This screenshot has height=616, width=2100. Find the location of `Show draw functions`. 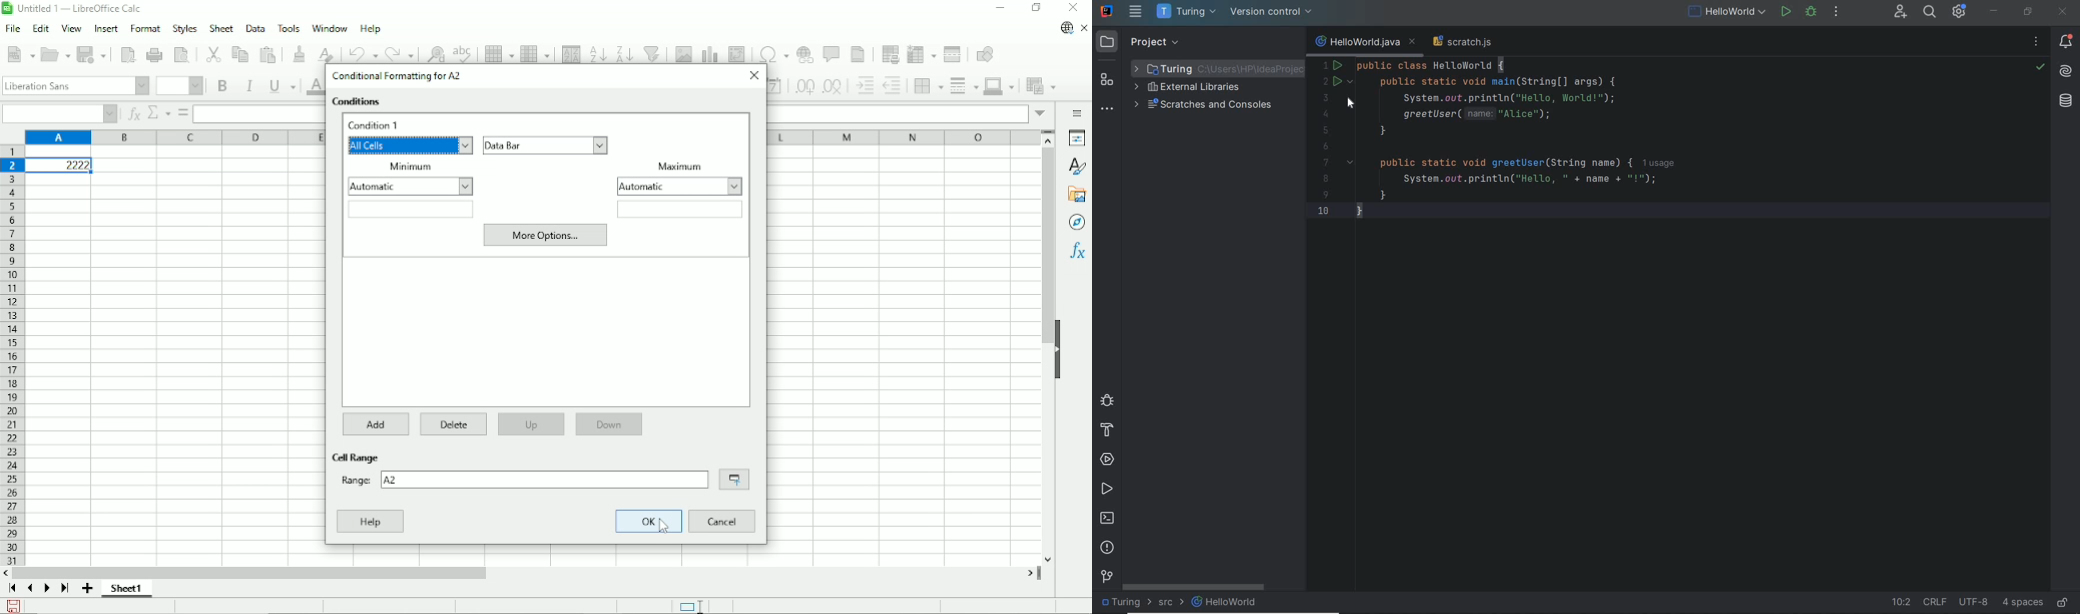

Show draw functions is located at coordinates (988, 54).